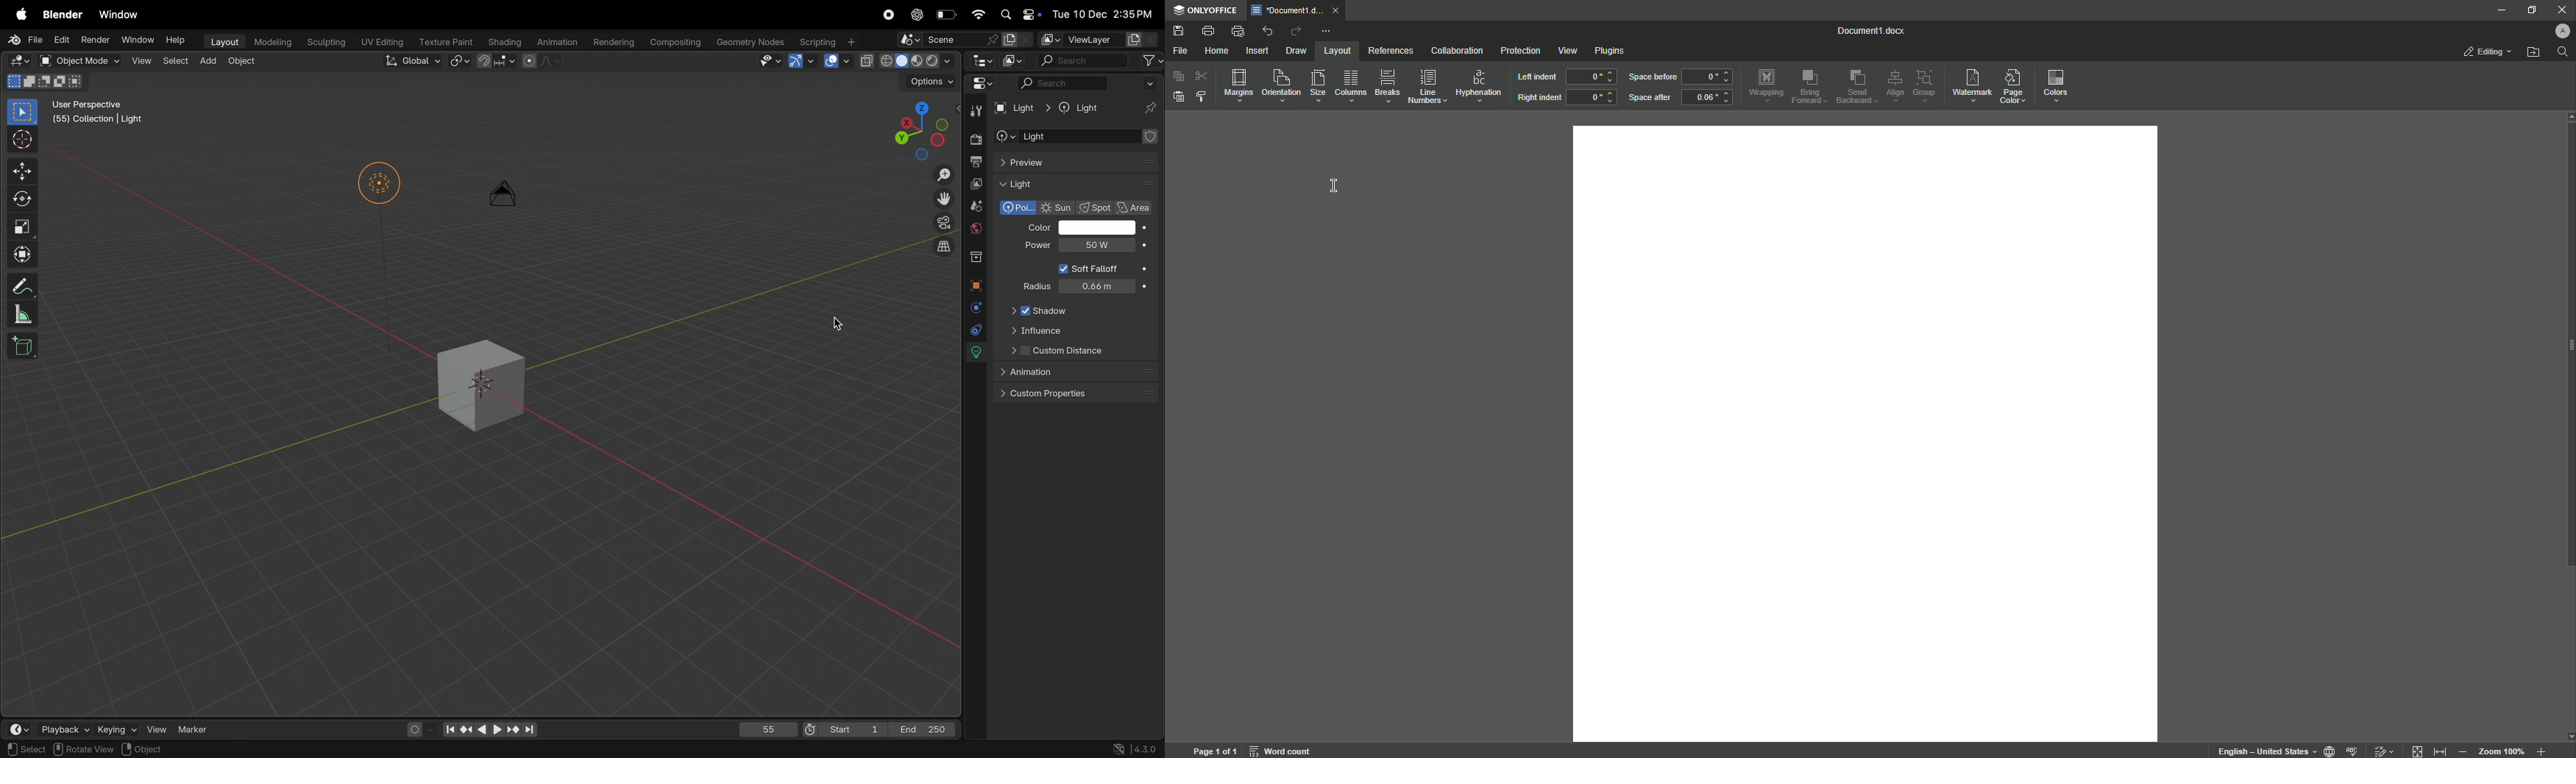 The width and height of the screenshot is (2576, 784). I want to click on Size, so click(1316, 88).